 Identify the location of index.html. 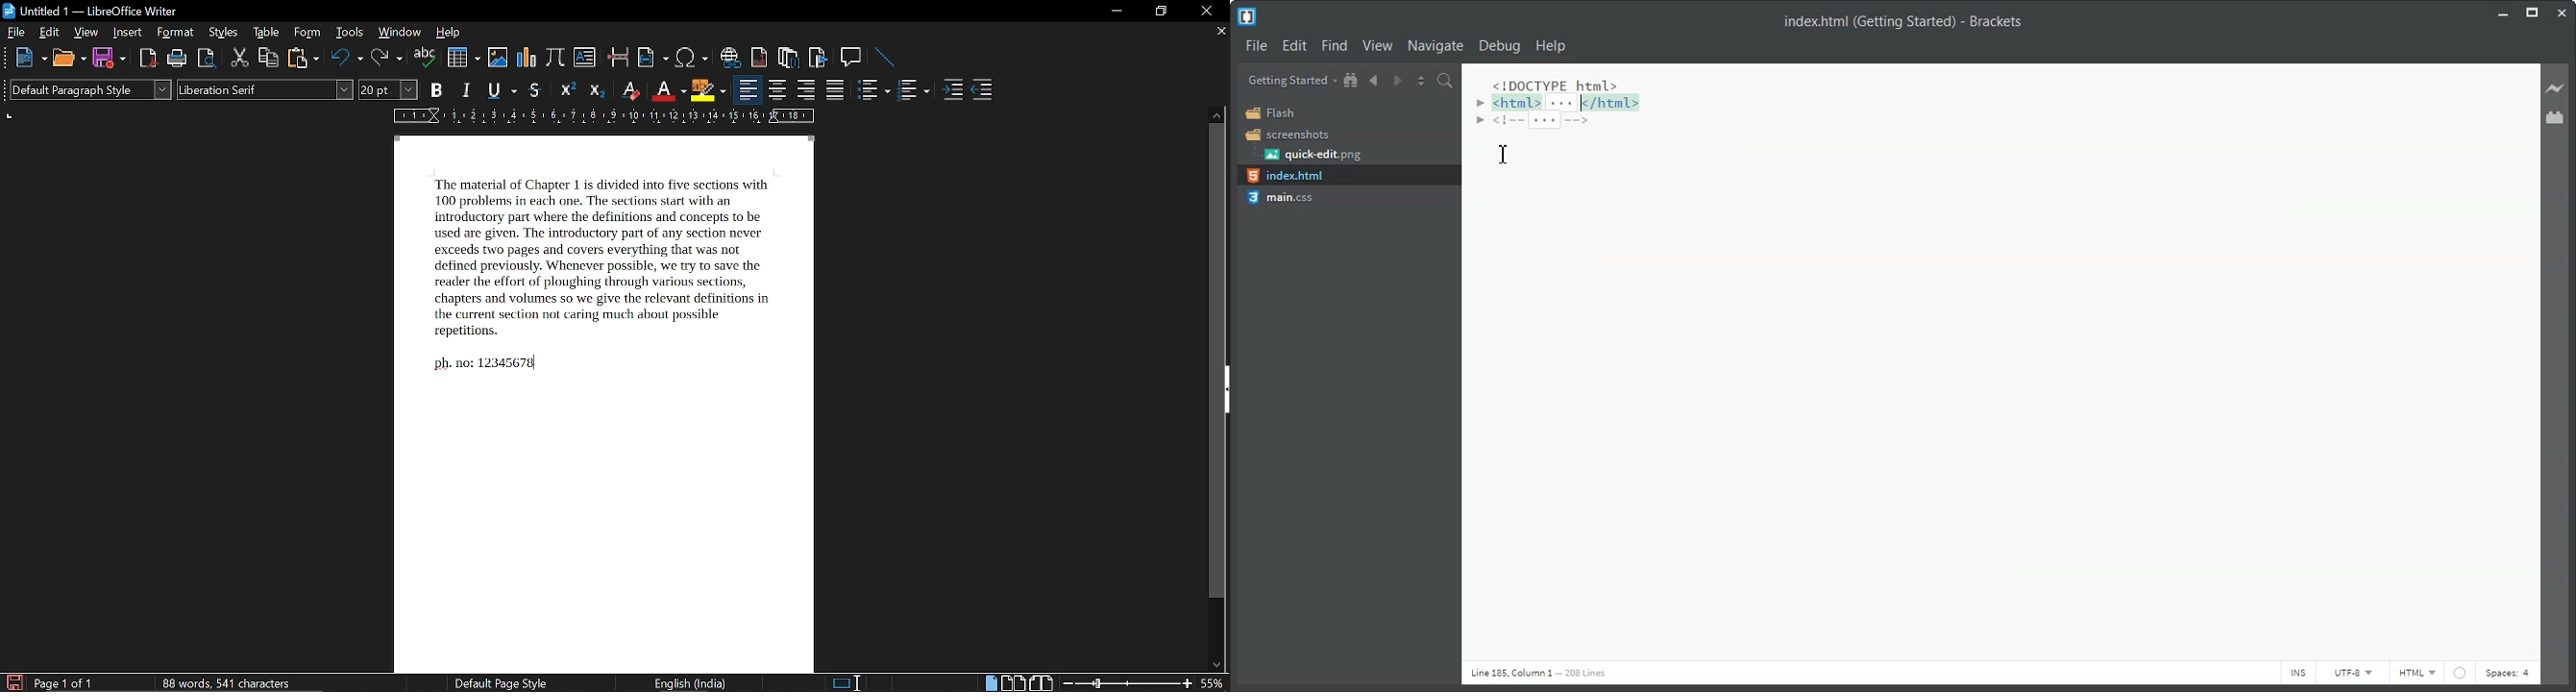
(1285, 176).